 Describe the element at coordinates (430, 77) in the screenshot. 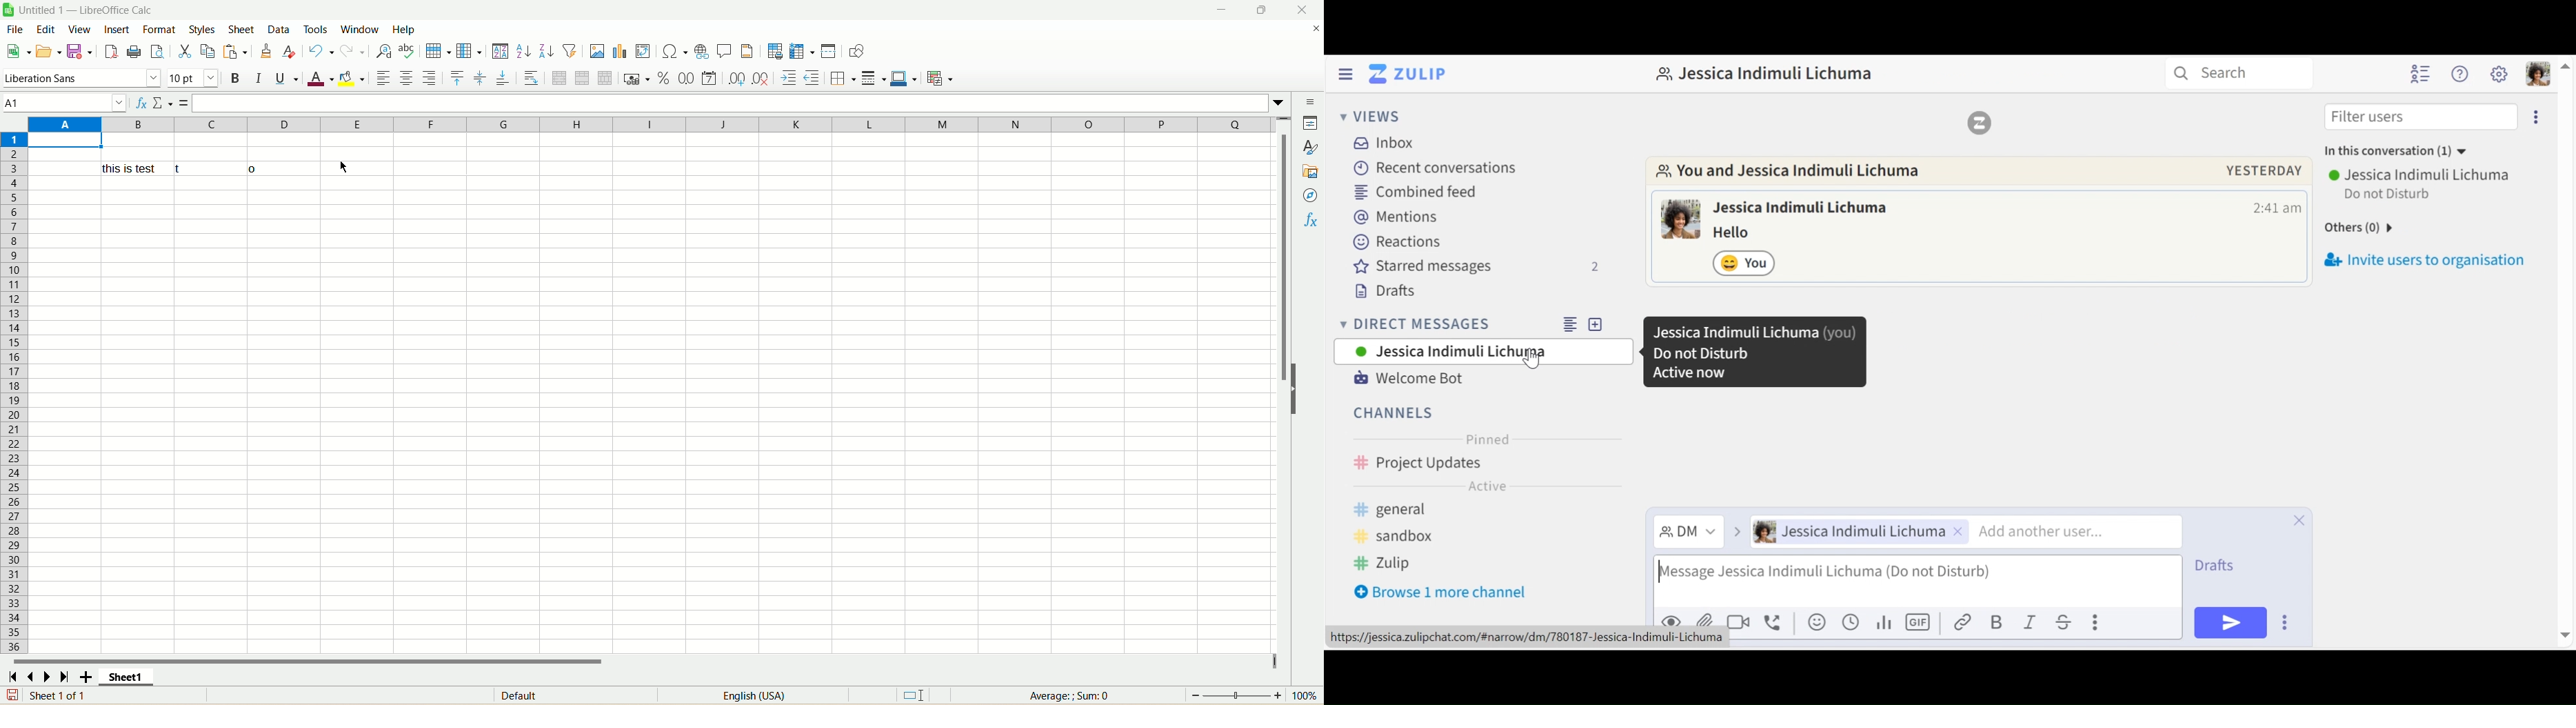

I see `align right` at that location.